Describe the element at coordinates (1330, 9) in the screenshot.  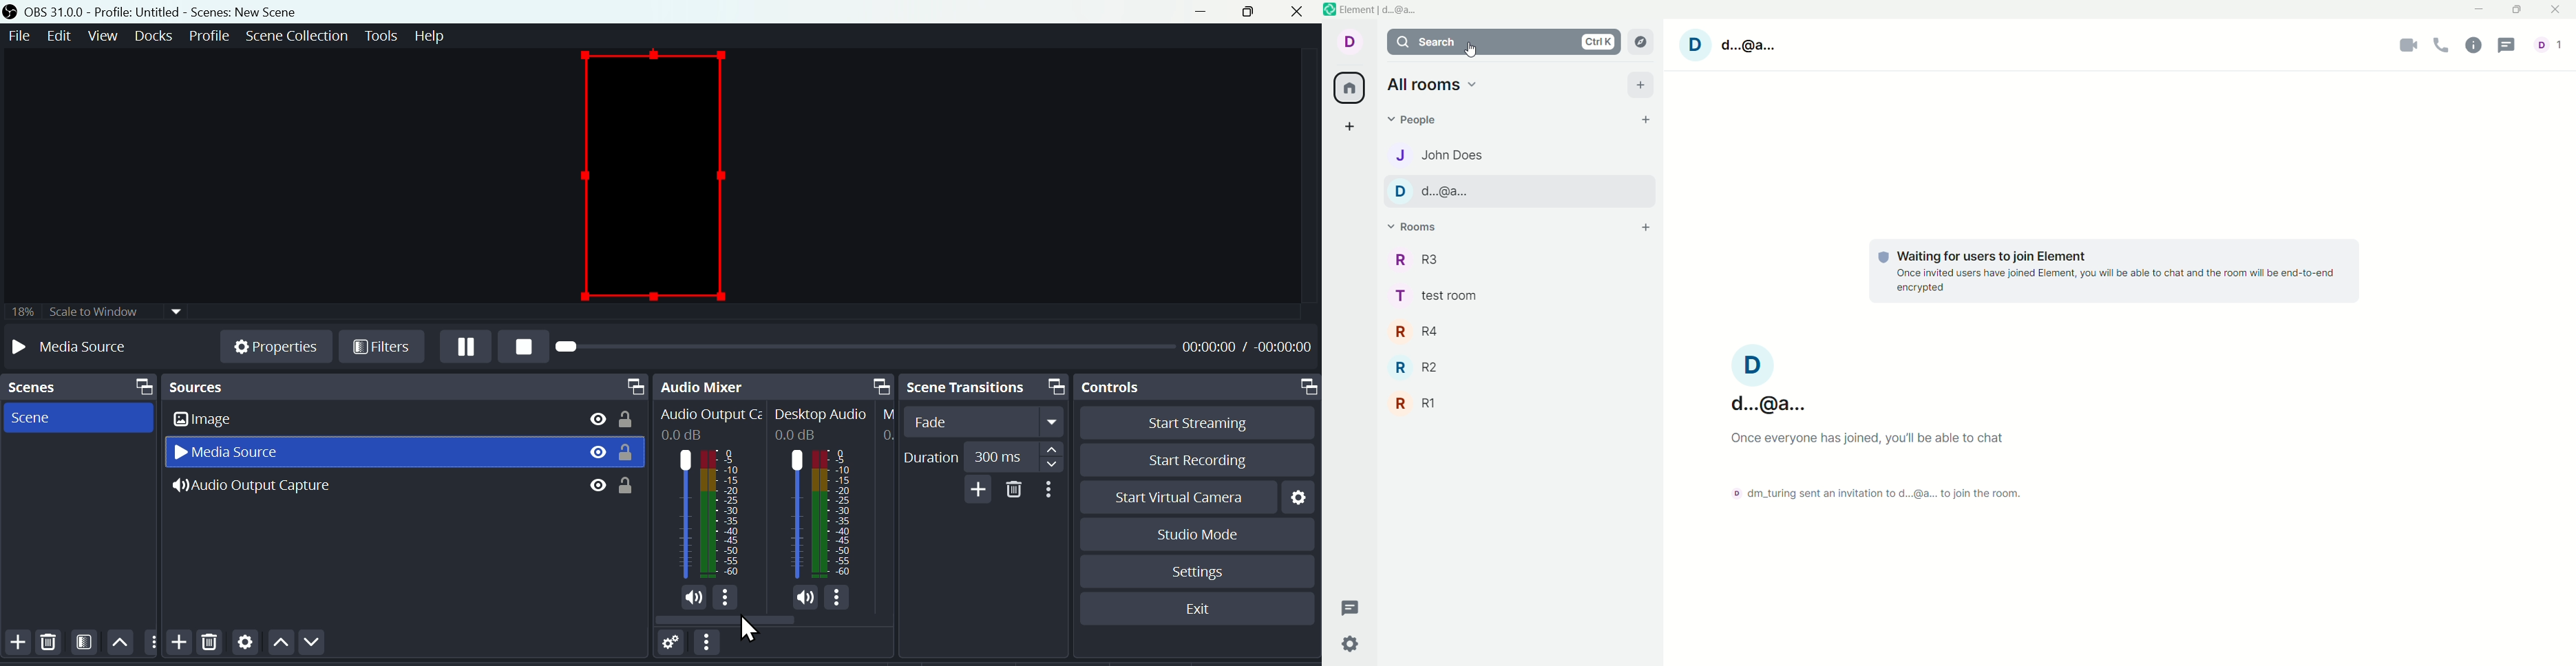
I see `Software logo` at that location.